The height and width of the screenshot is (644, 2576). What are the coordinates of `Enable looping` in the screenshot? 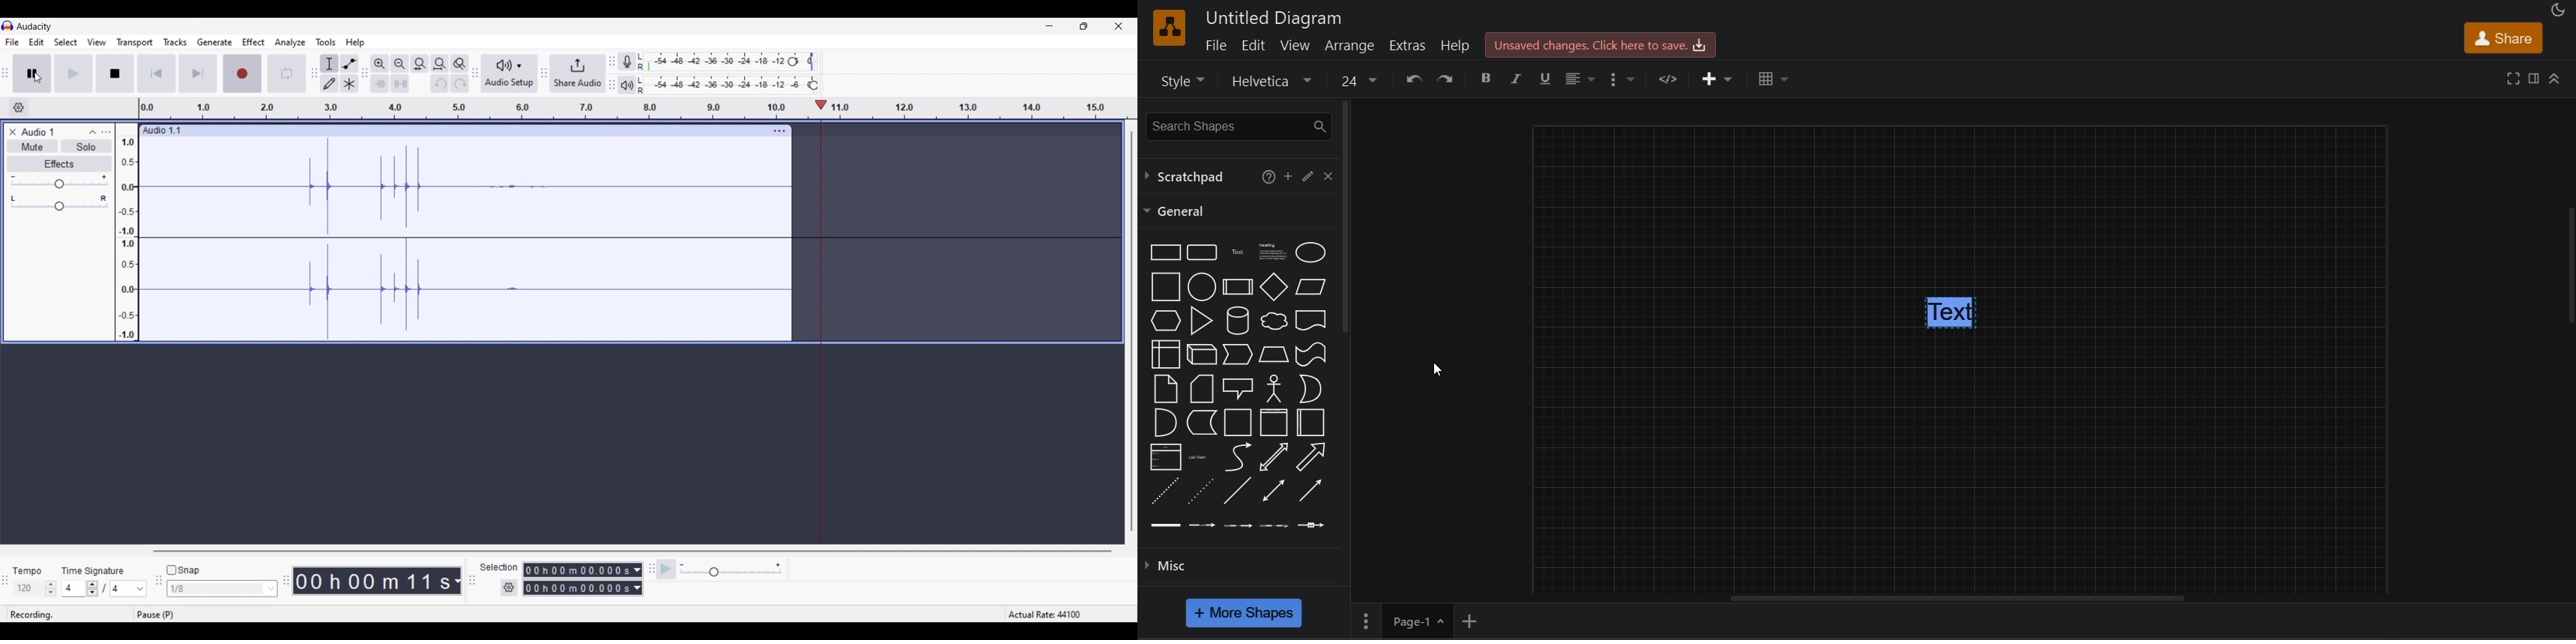 It's located at (288, 70).